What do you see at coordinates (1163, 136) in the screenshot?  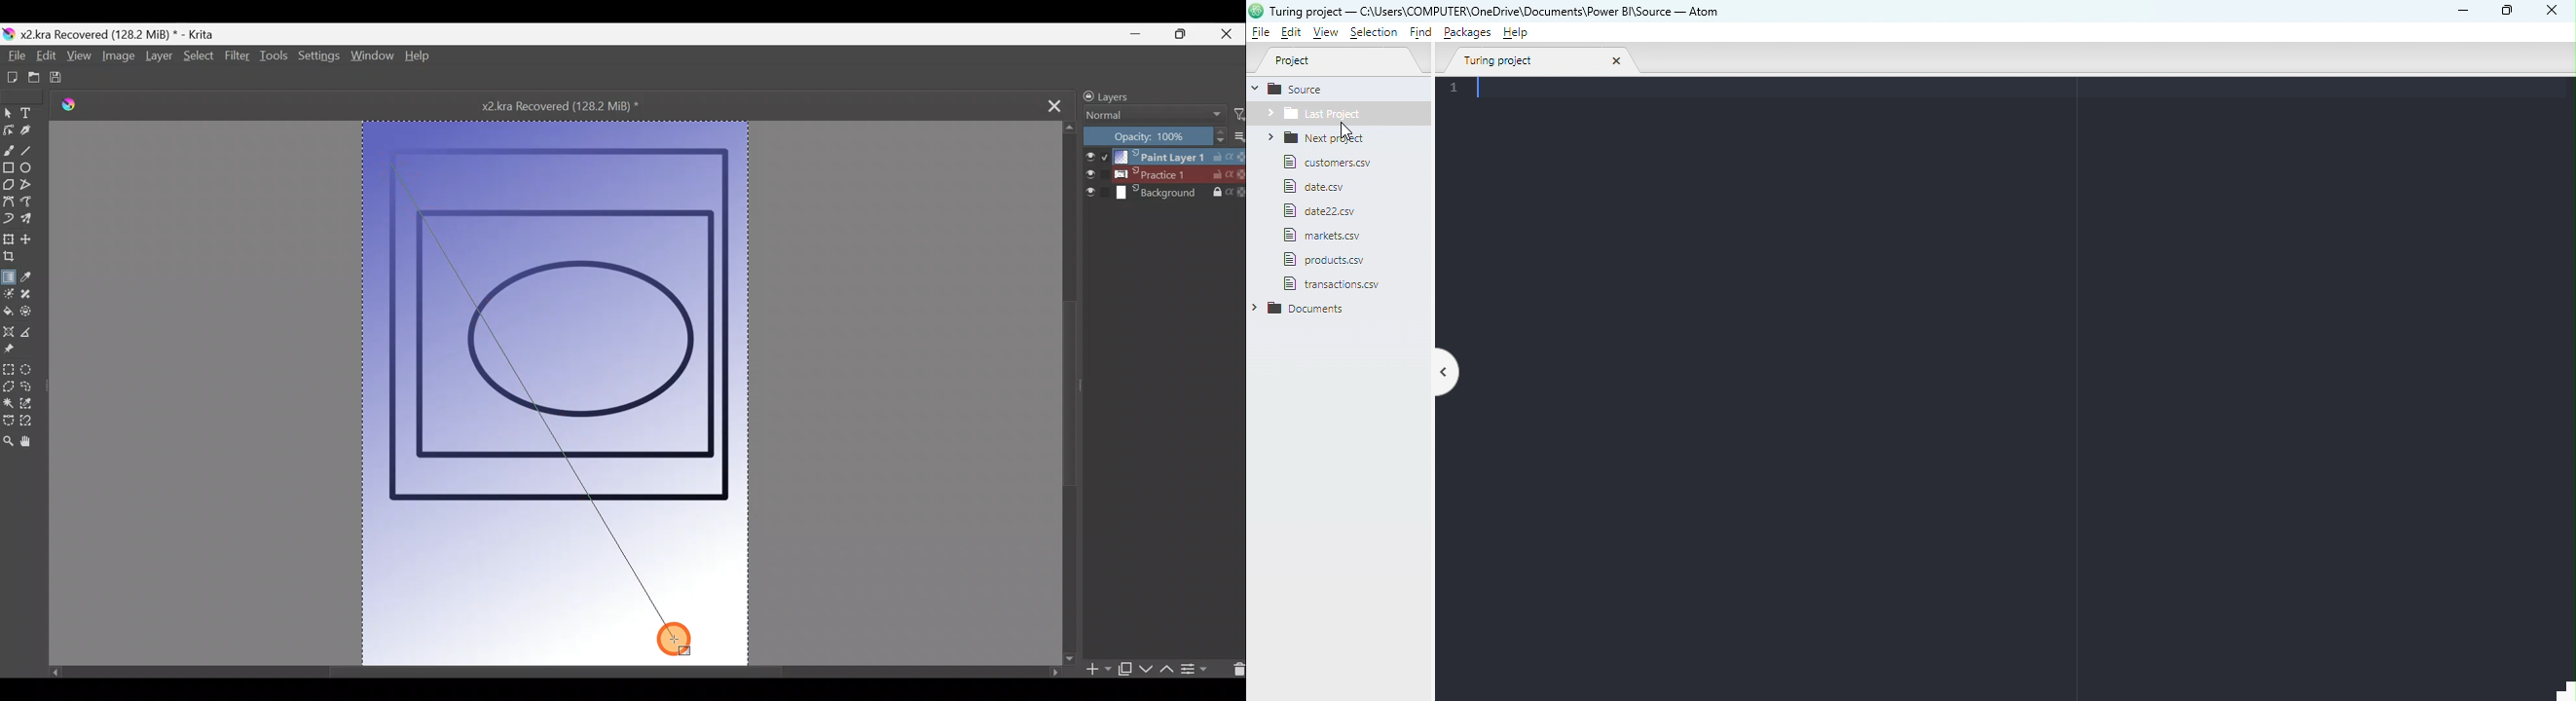 I see `Opacity level` at bounding box center [1163, 136].